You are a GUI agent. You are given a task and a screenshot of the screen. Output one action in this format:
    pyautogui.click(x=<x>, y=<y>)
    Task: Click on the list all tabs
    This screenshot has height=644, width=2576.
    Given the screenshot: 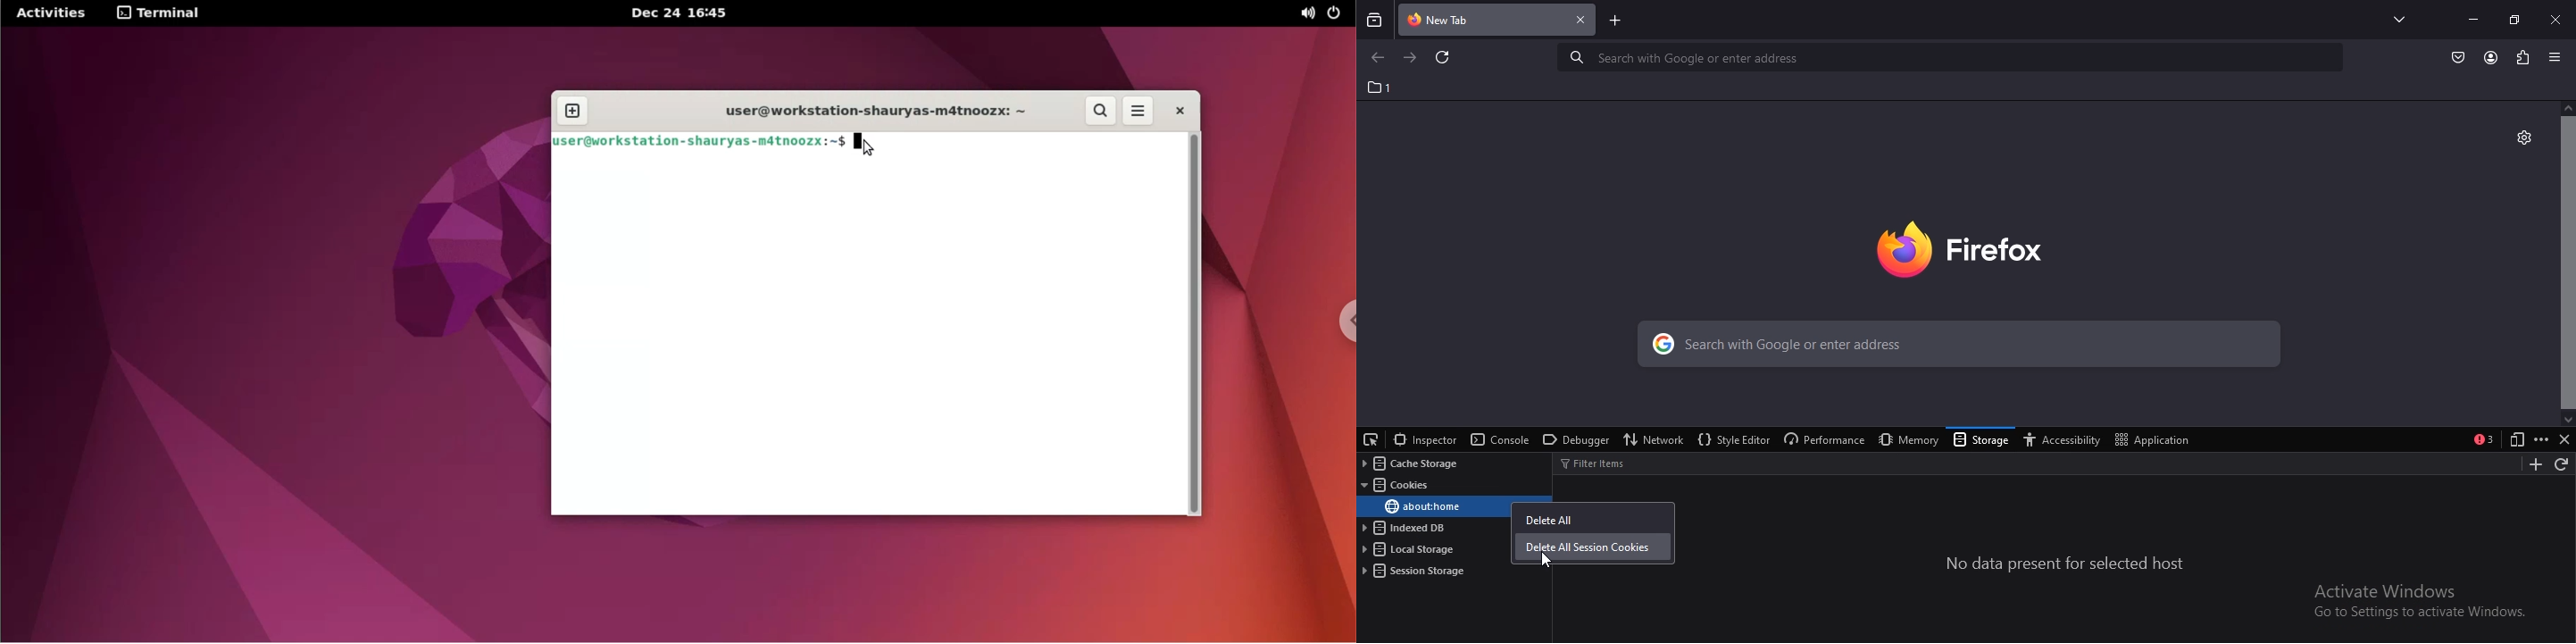 What is the action you would take?
    pyautogui.click(x=2395, y=19)
    